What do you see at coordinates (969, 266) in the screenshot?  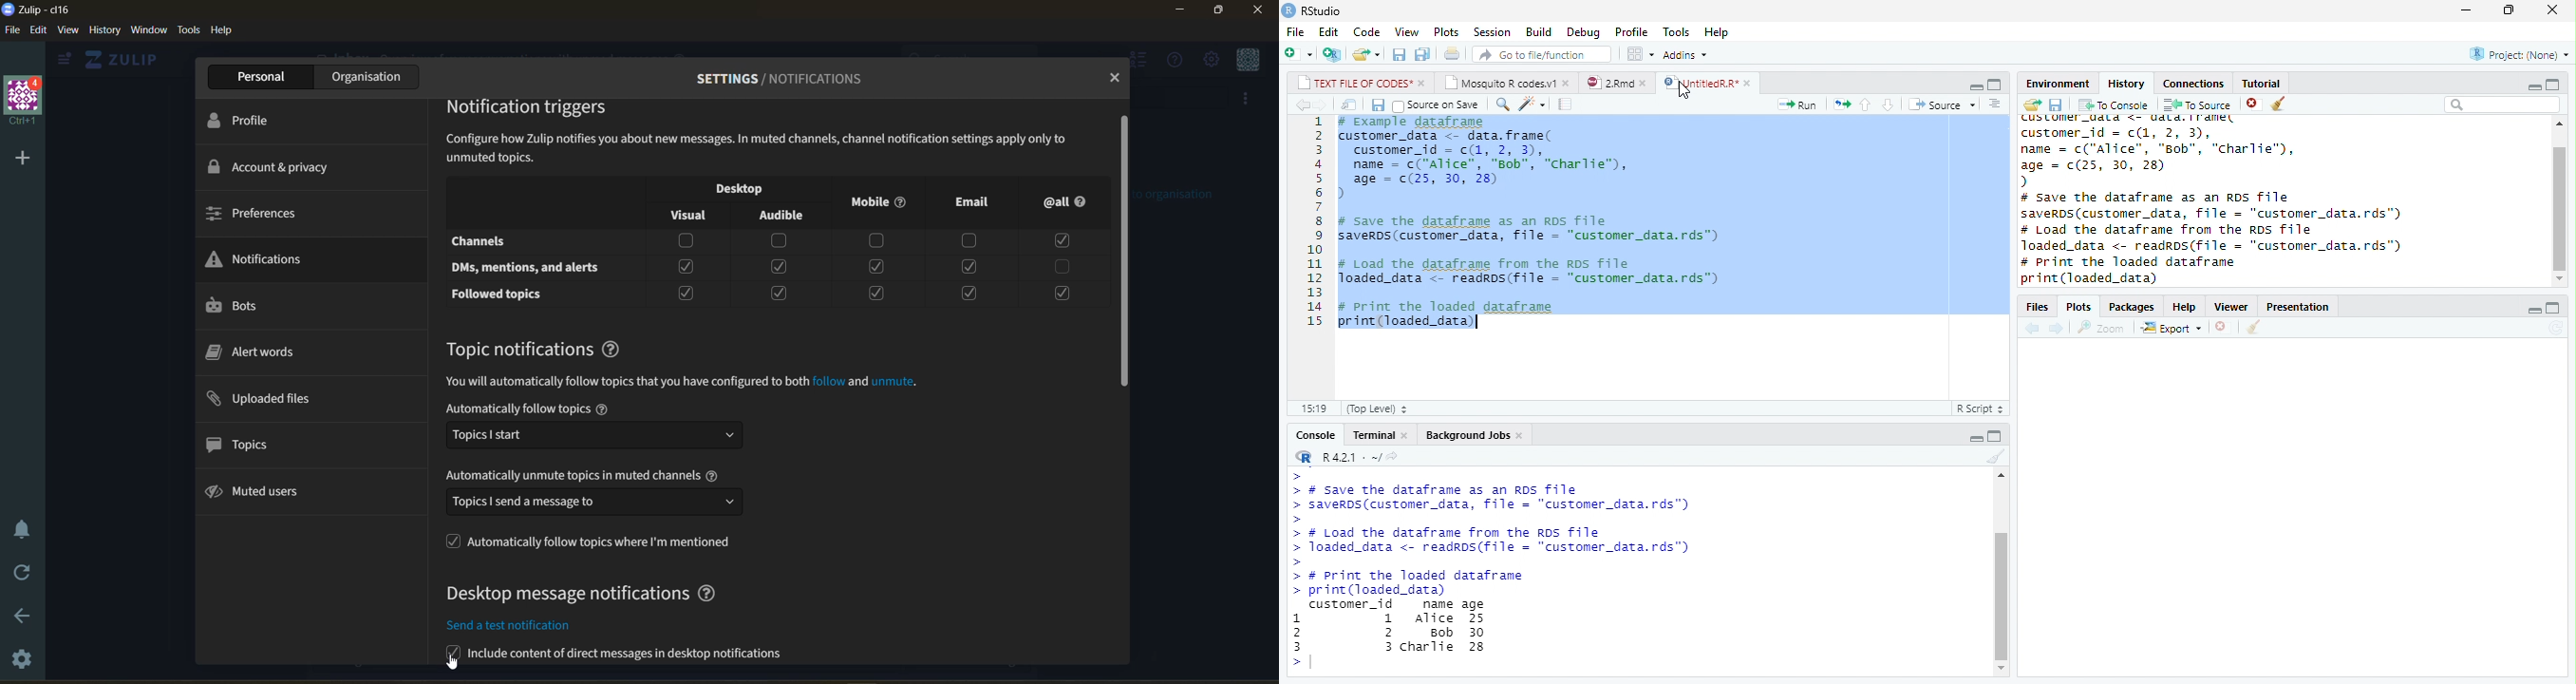 I see `Checkbox` at bounding box center [969, 266].